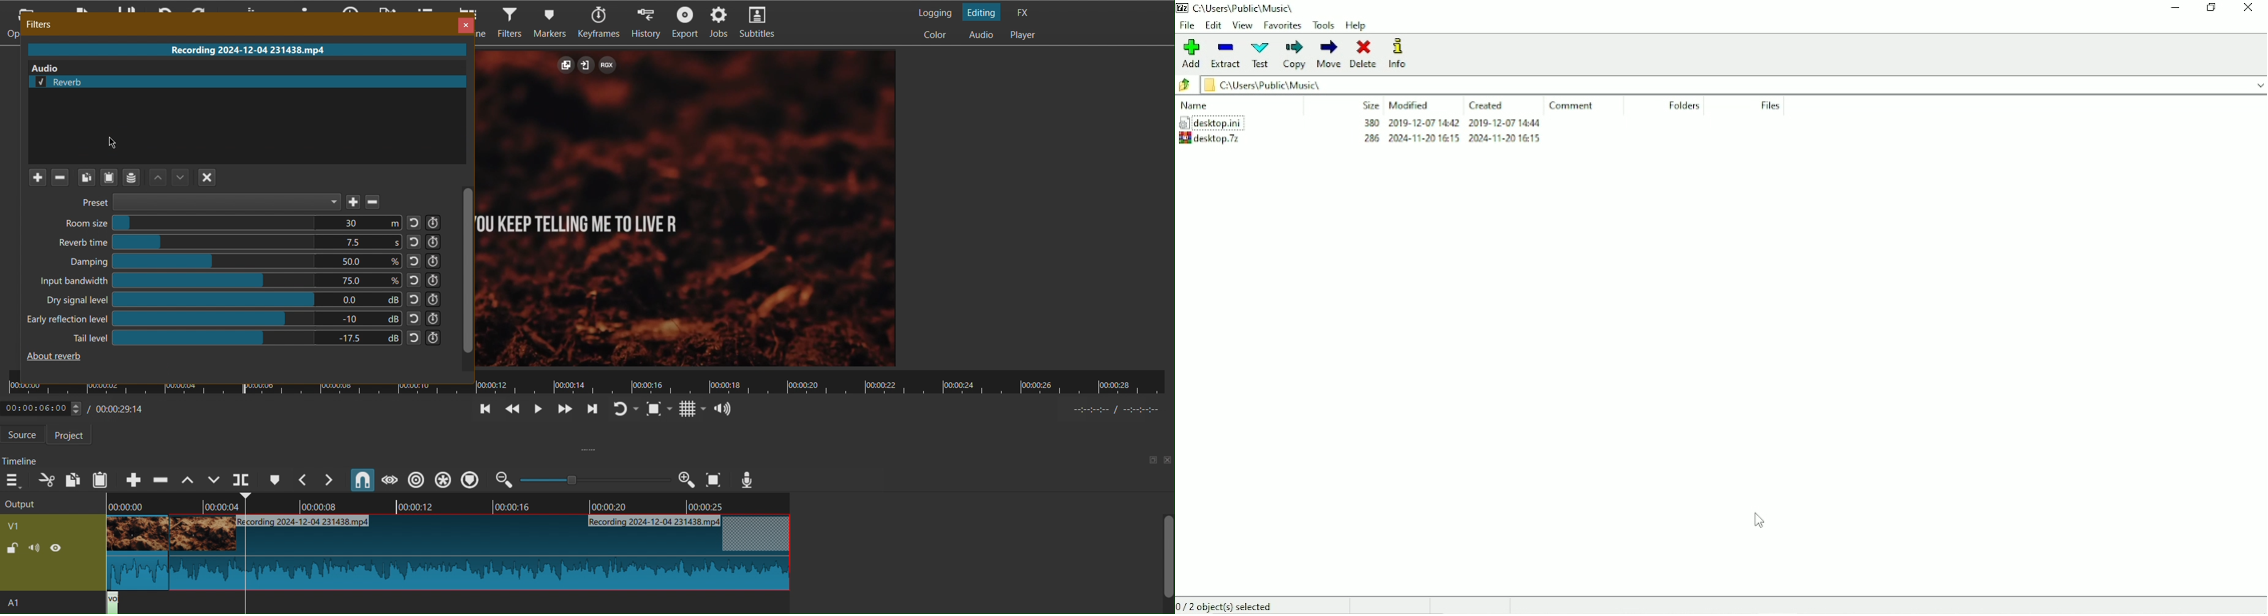 Image resolution: width=2268 pixels, height=616 pixels. I want to click on Move, so click(170, 177).